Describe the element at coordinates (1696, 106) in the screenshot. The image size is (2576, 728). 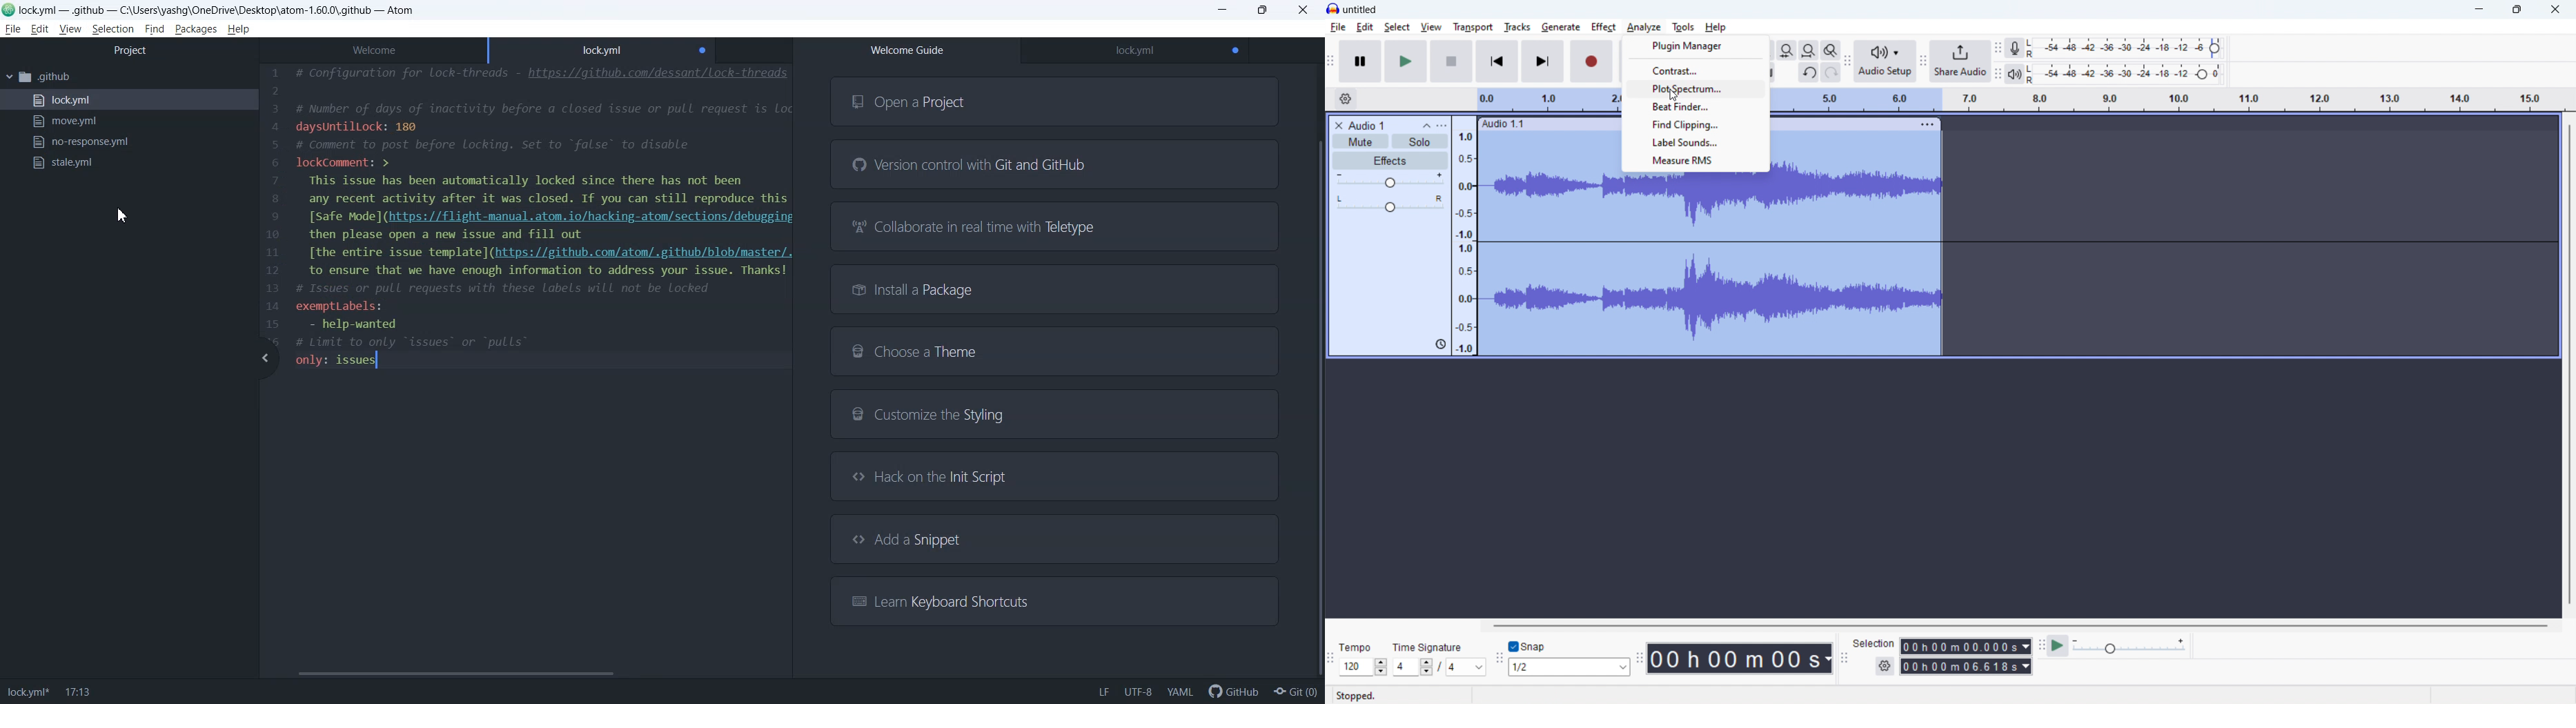
I see `beat finder` at that location.